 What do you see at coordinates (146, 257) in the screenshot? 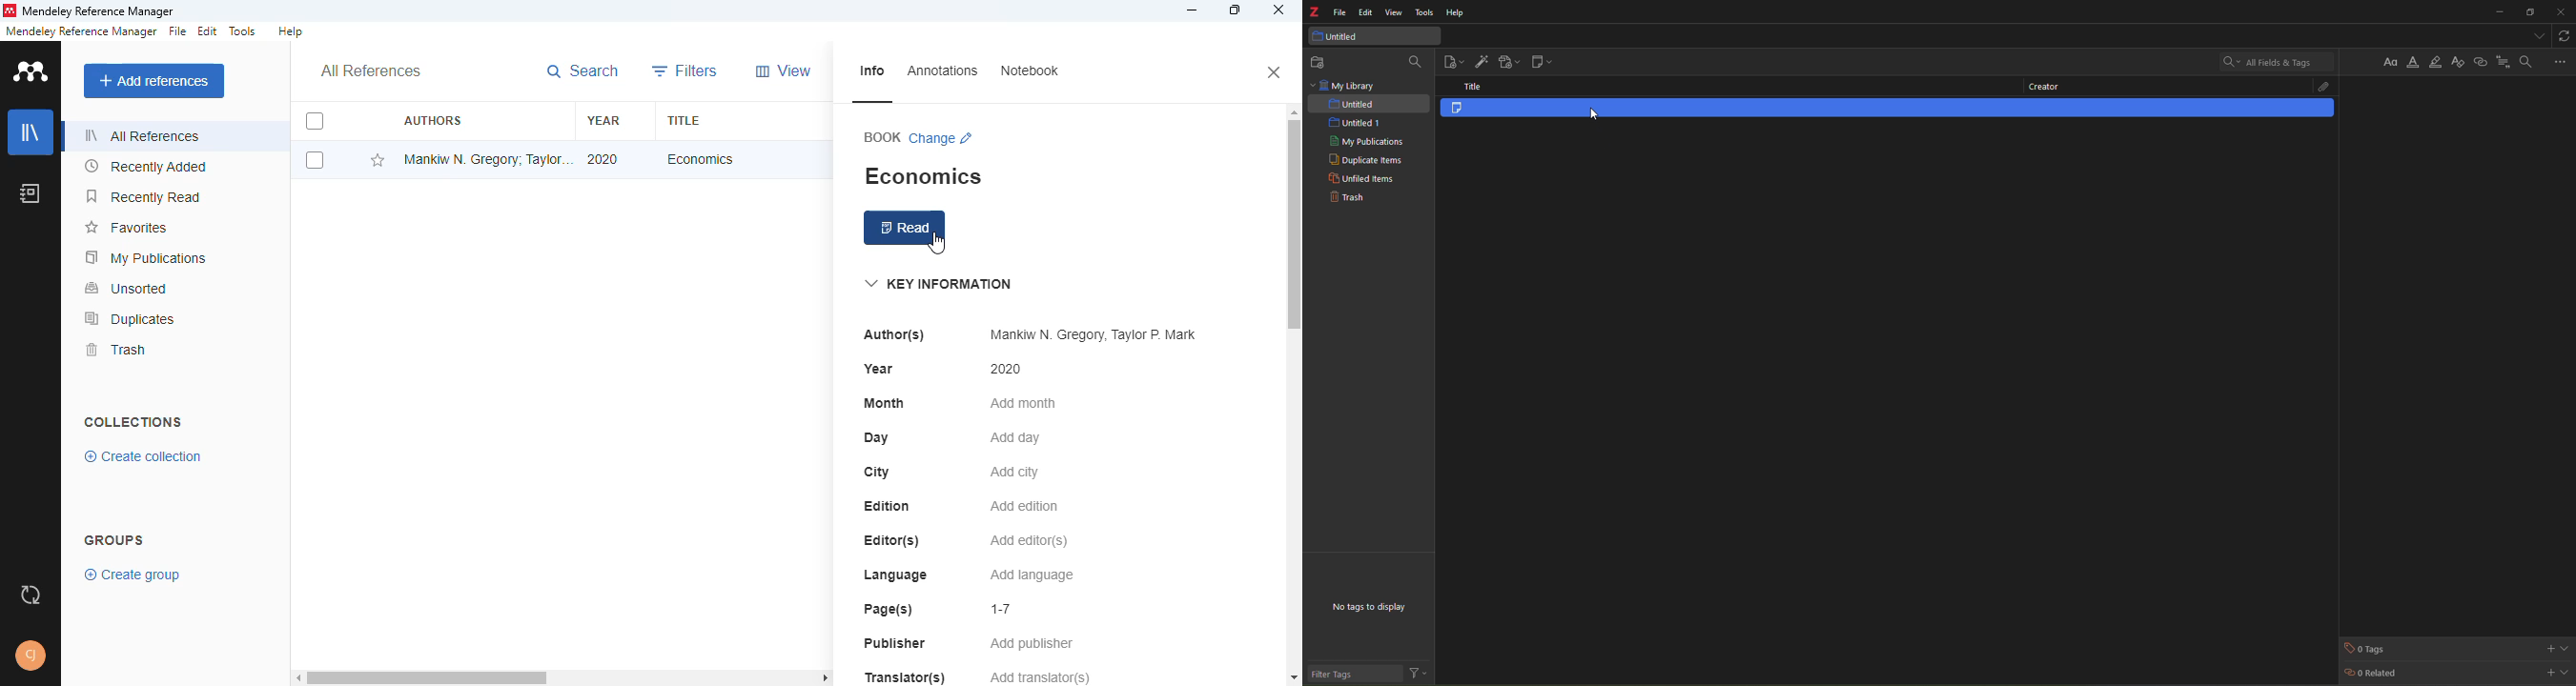
I see `my publications` at bounding box center [146, 257].